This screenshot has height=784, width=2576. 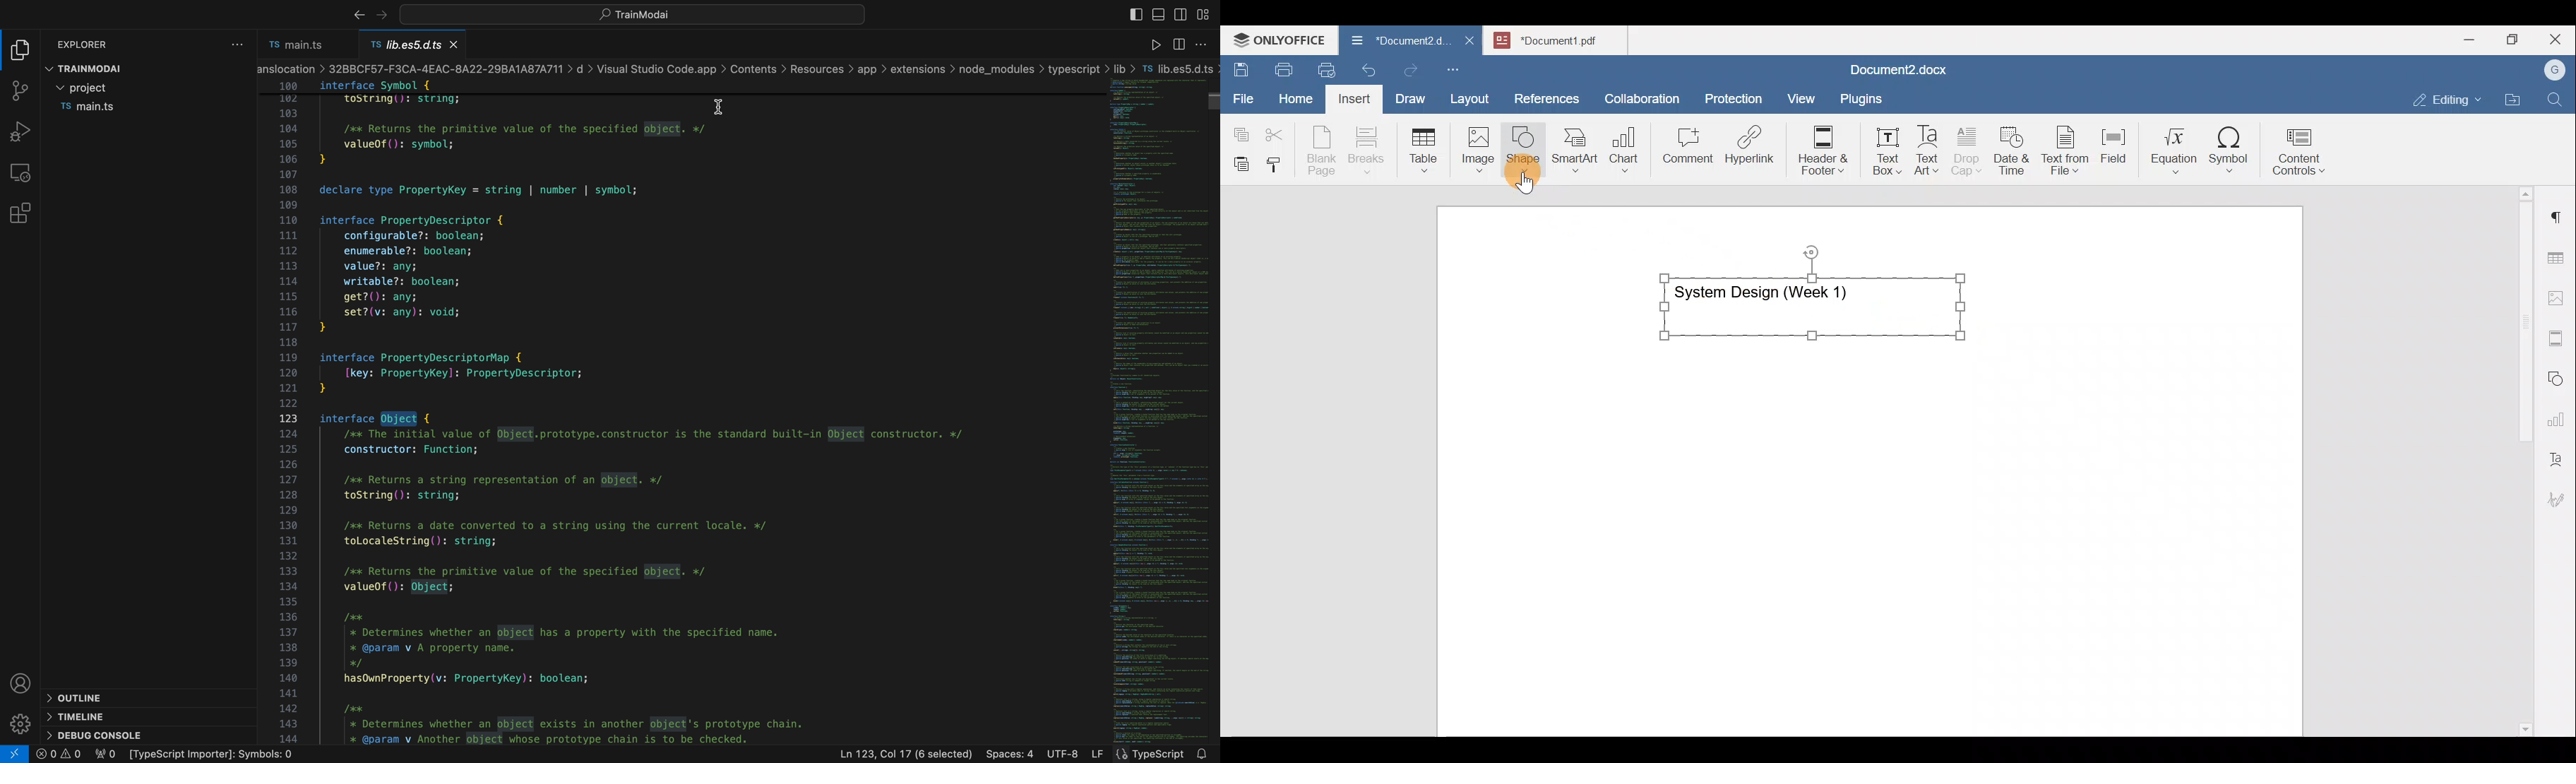 What do you see at coordinates (1205, 753) in the screenshot?
I see `notification` at bounding box center [1205, 753].